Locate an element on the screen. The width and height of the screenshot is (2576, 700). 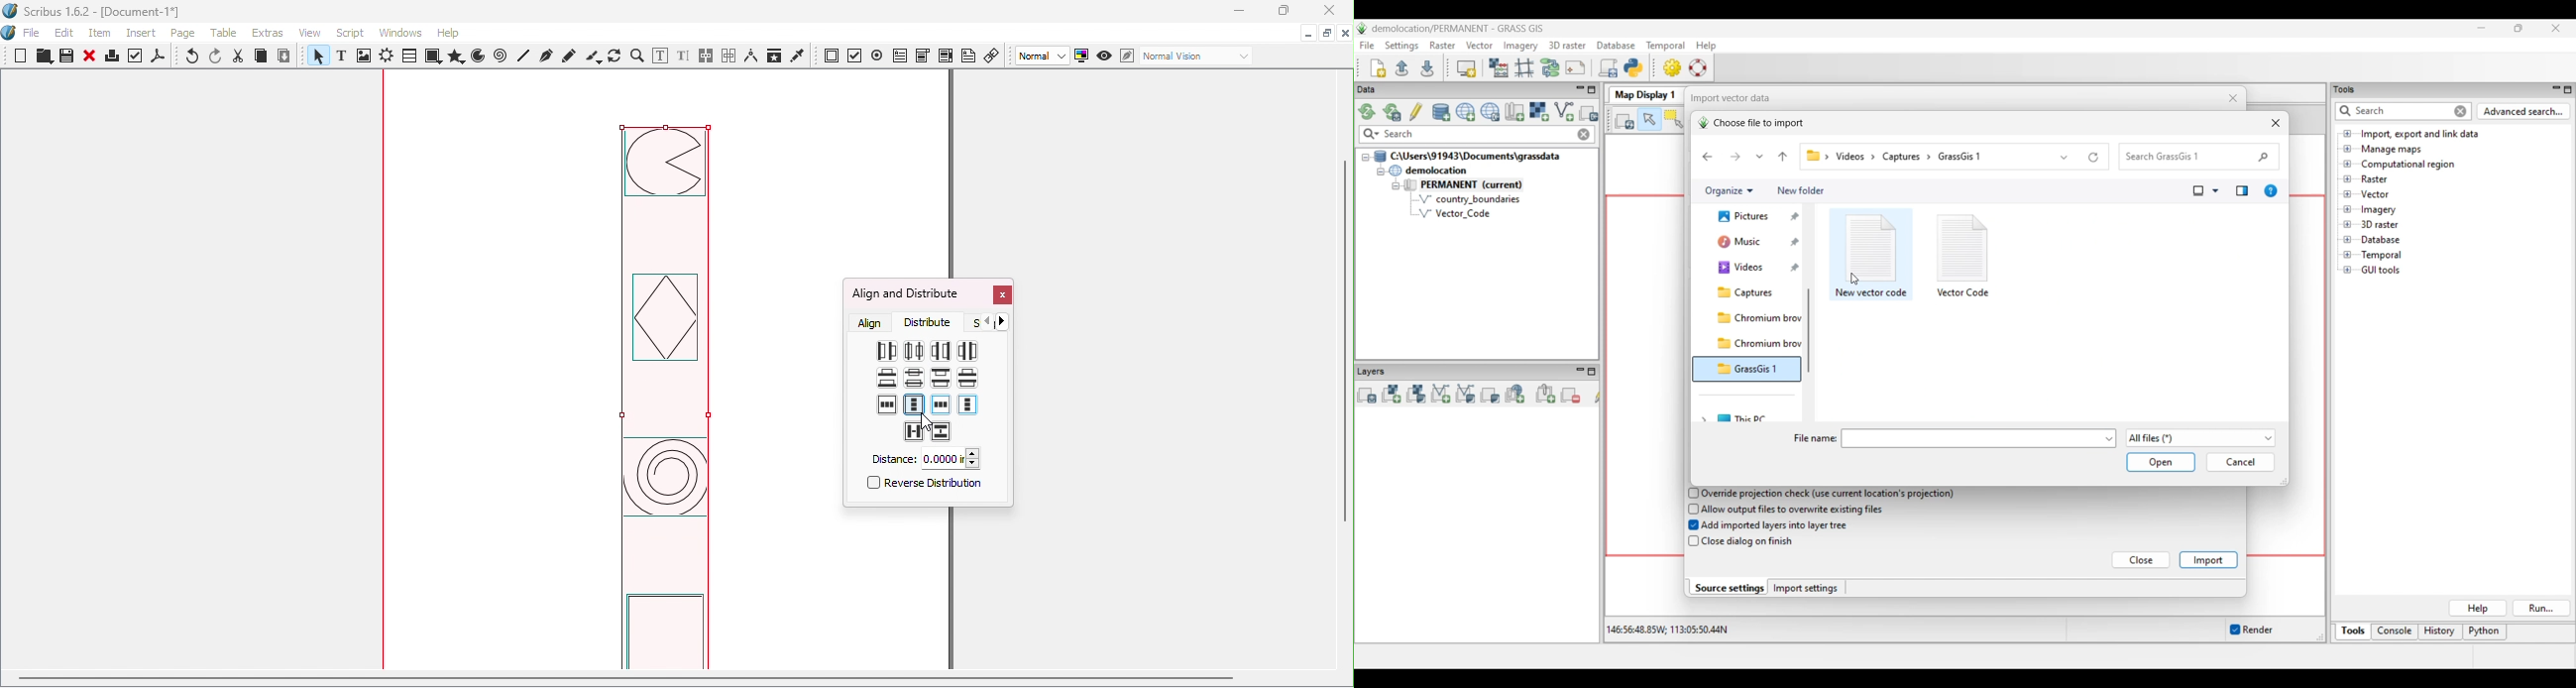
Polygon is located at coordinates (454, 57).